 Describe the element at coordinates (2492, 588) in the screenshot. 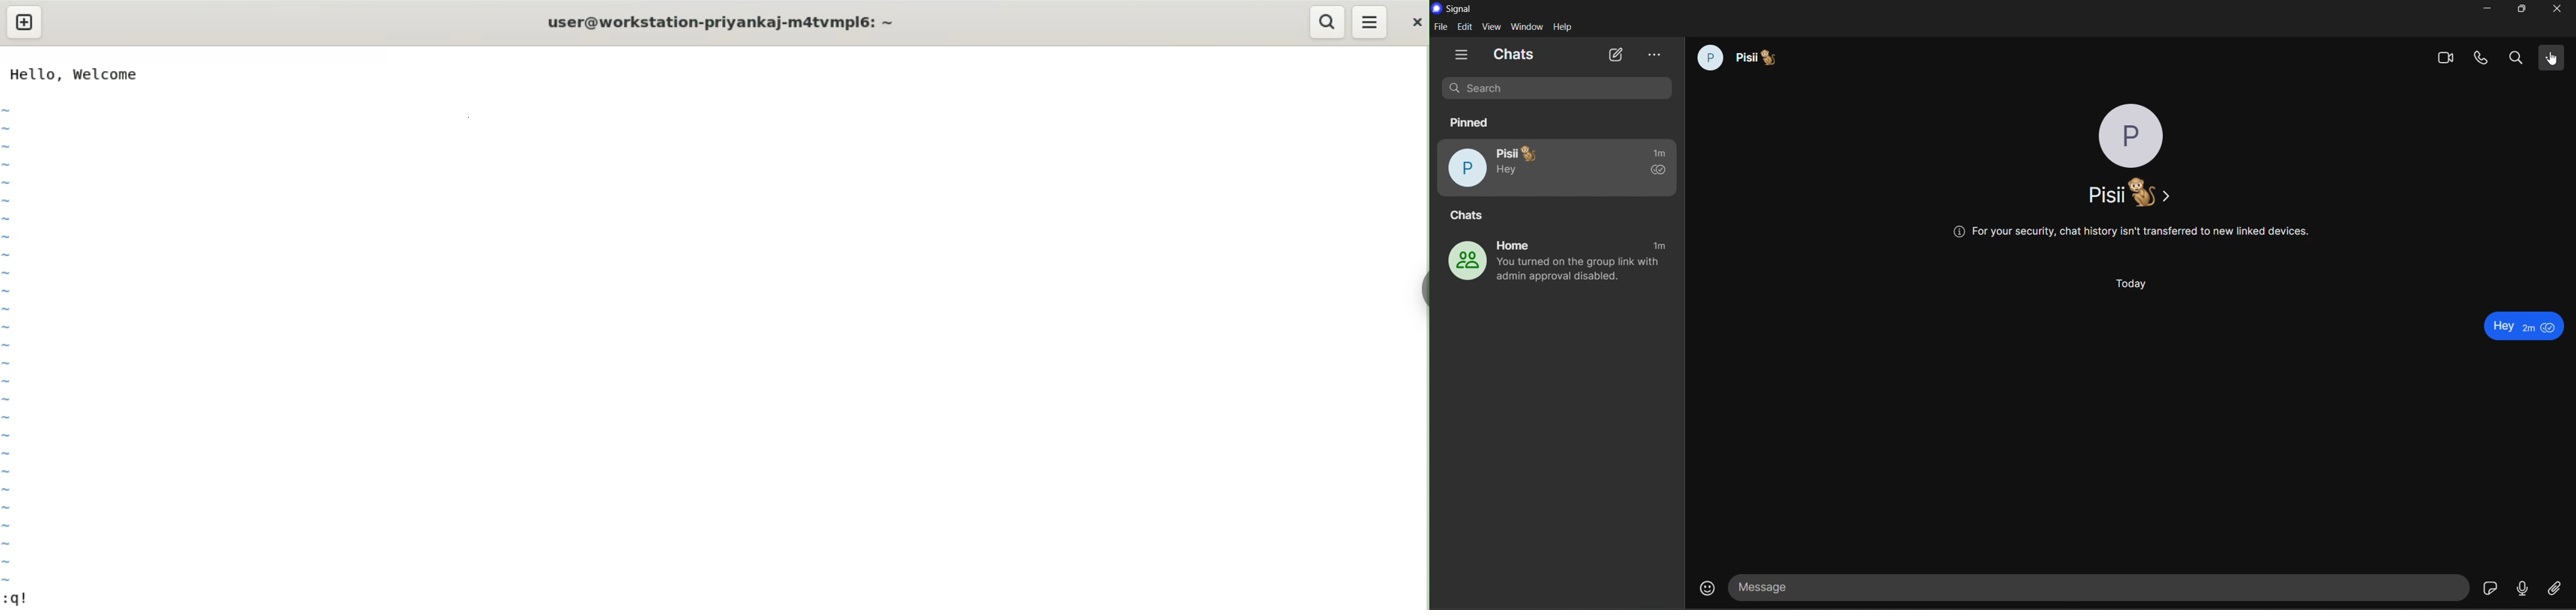

I see `stickers` at that location.